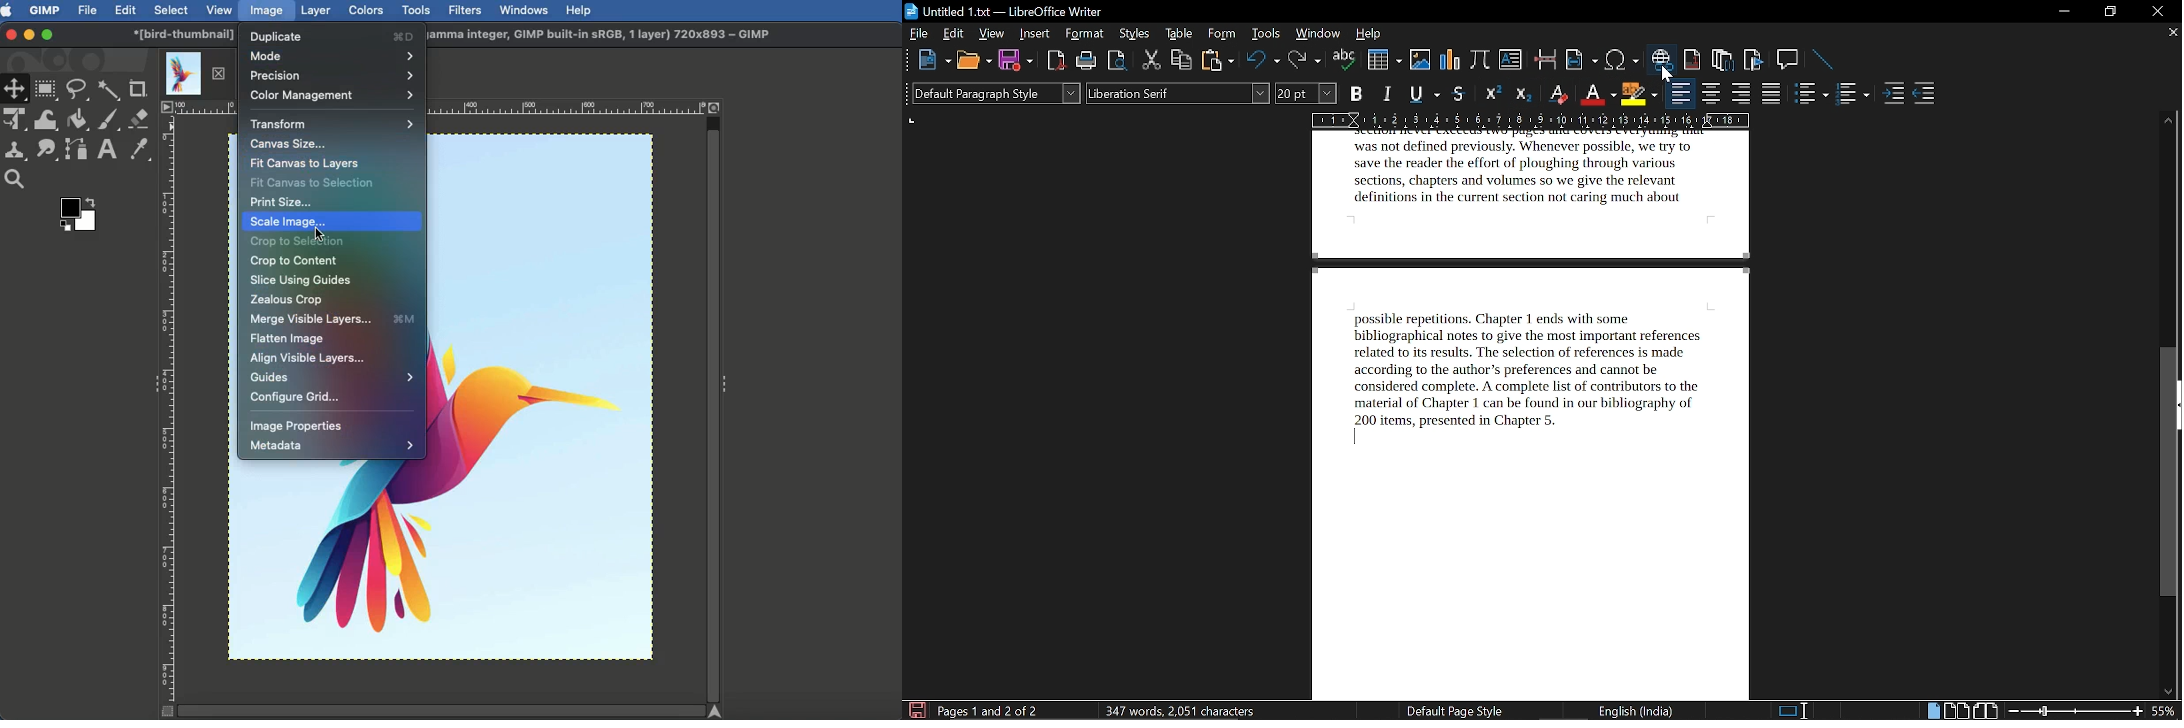 The width and height of the screenshot is (2184, 728). I want to click on subscript, so click(1526, 94).